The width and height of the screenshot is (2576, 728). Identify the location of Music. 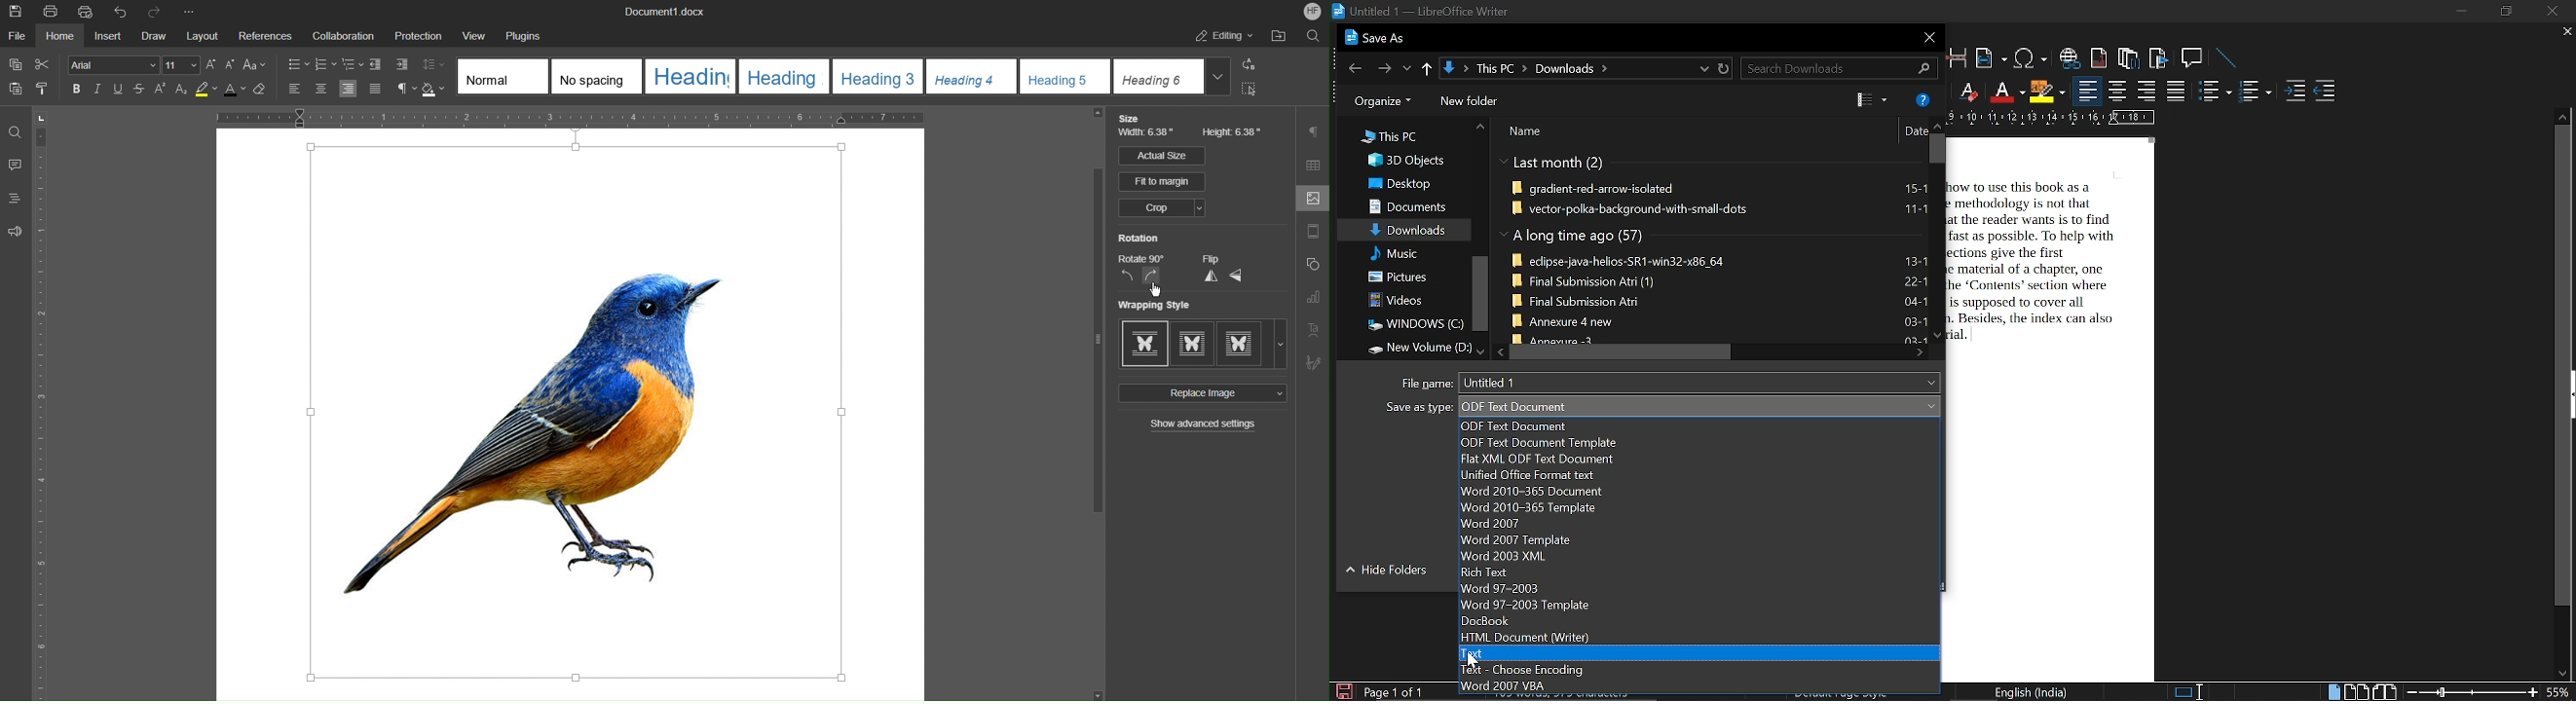
(1395, 254).